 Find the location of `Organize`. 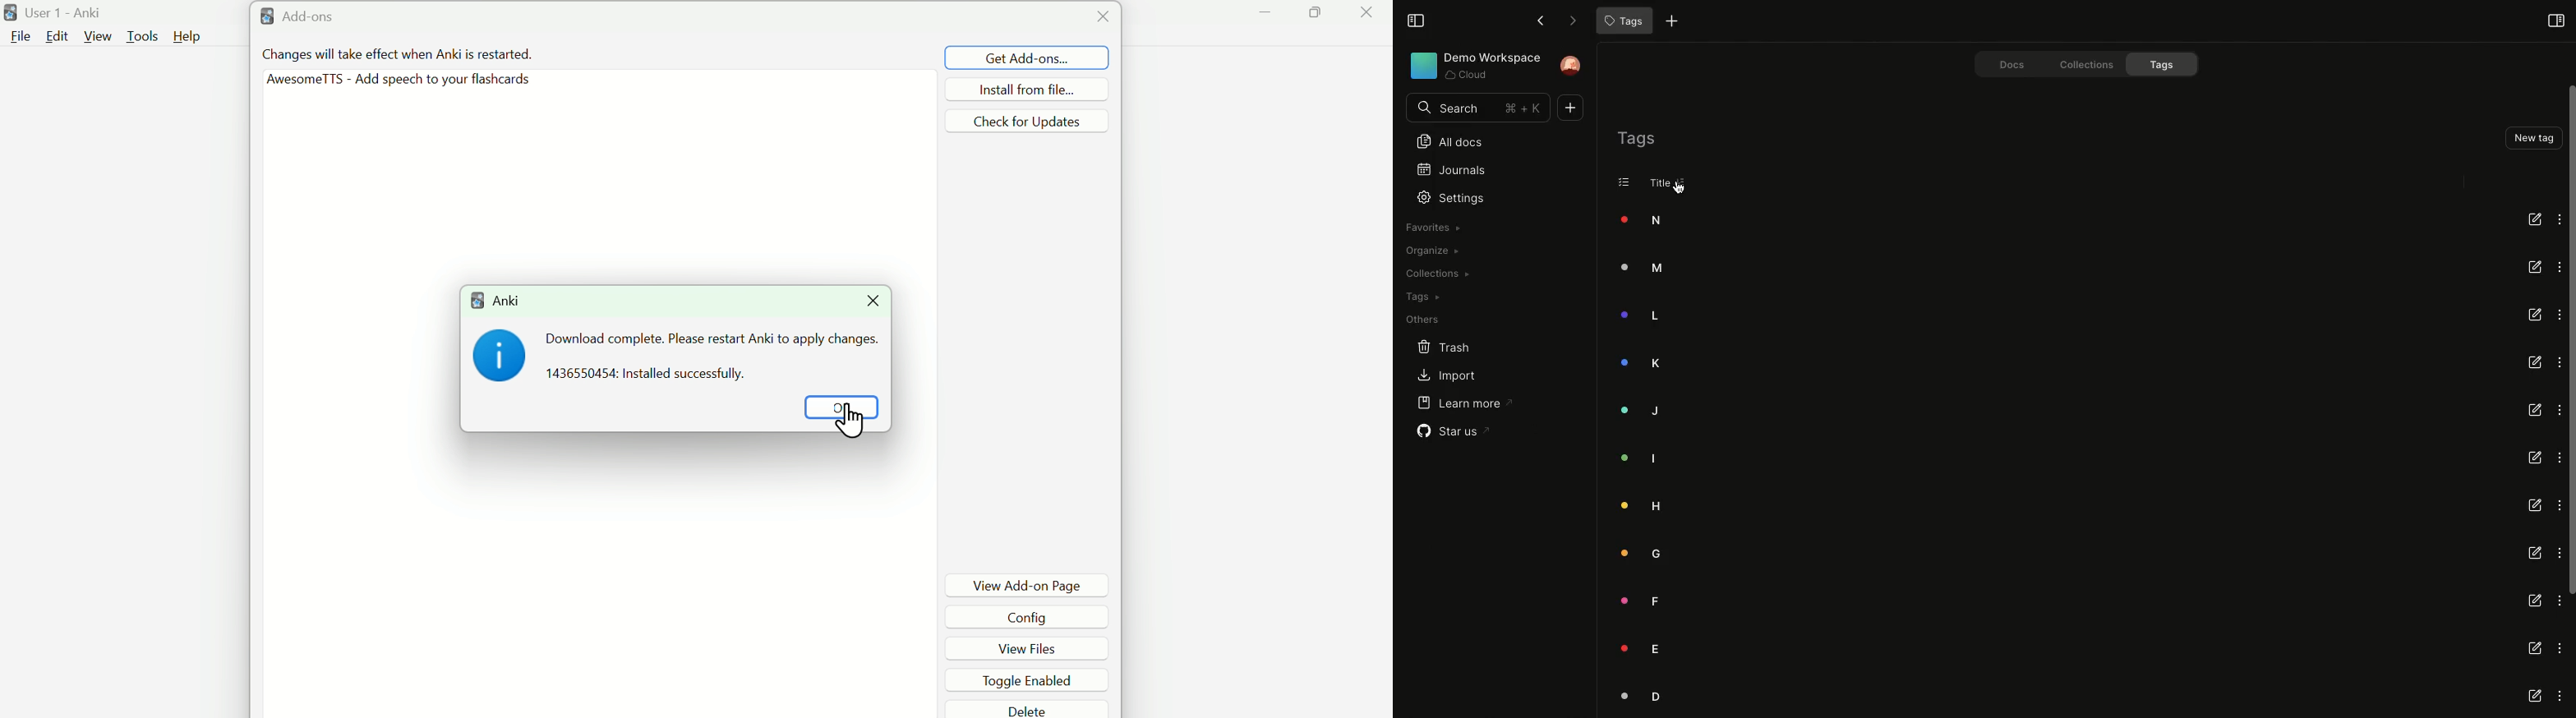

Organize is located at coordinates (1430, 251).